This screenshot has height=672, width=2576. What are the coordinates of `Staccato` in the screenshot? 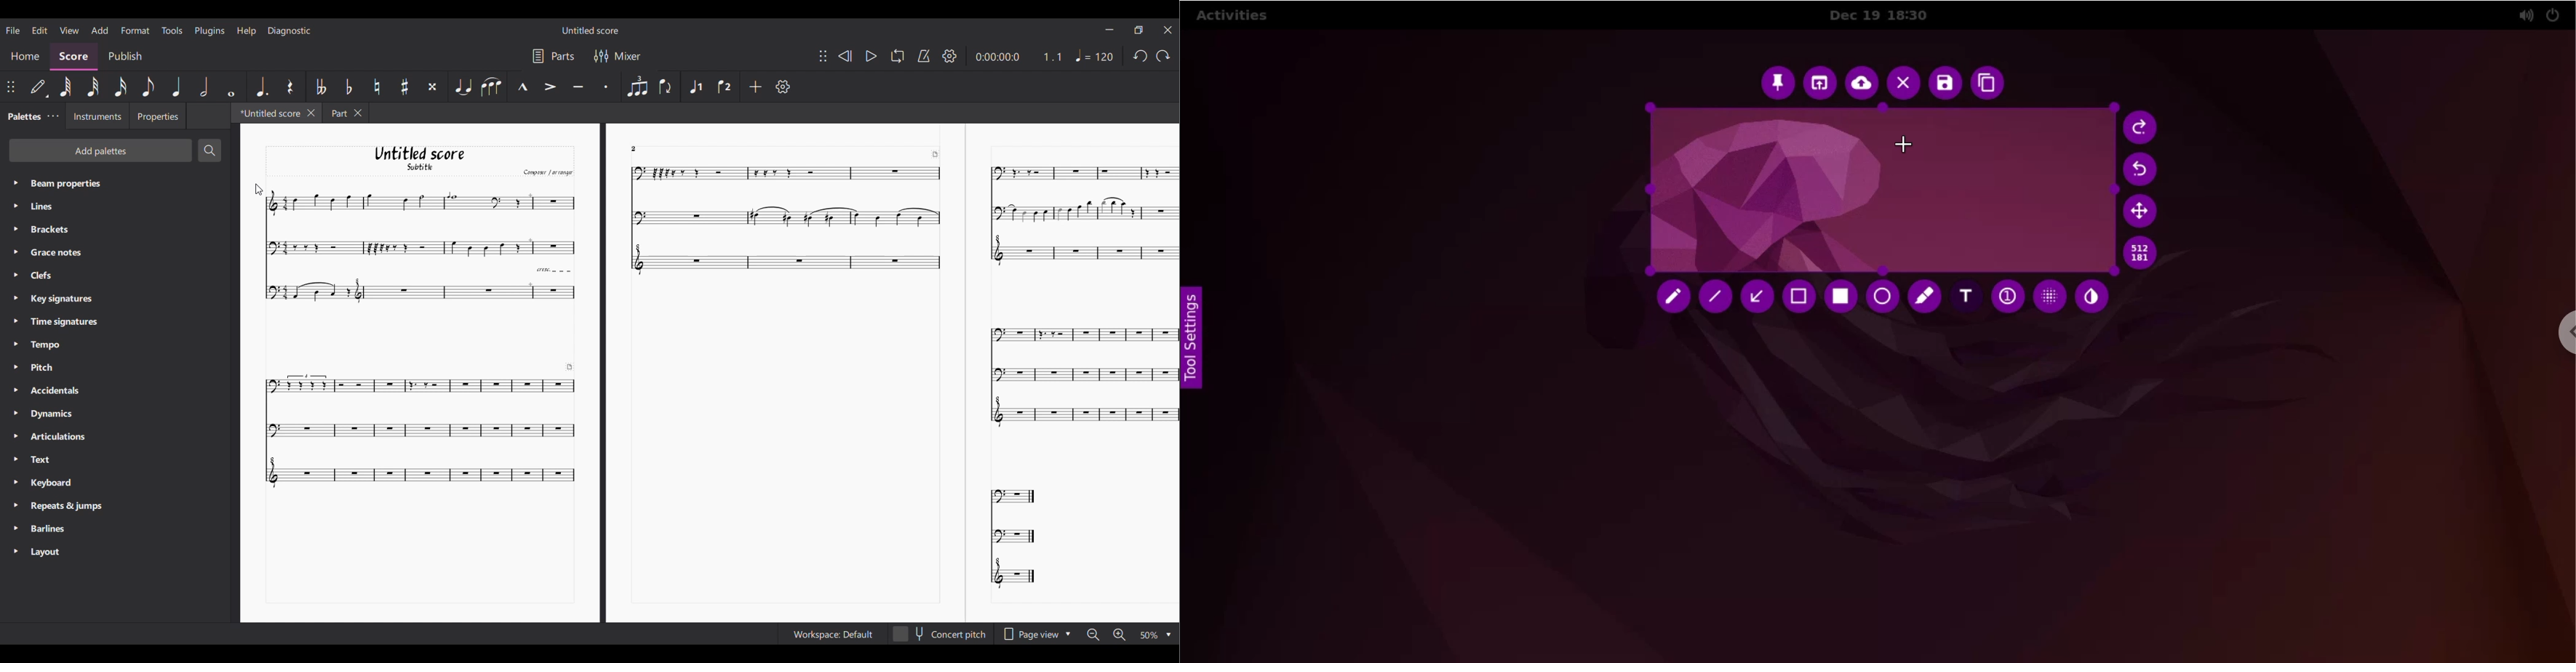 It's located at (605, 86).